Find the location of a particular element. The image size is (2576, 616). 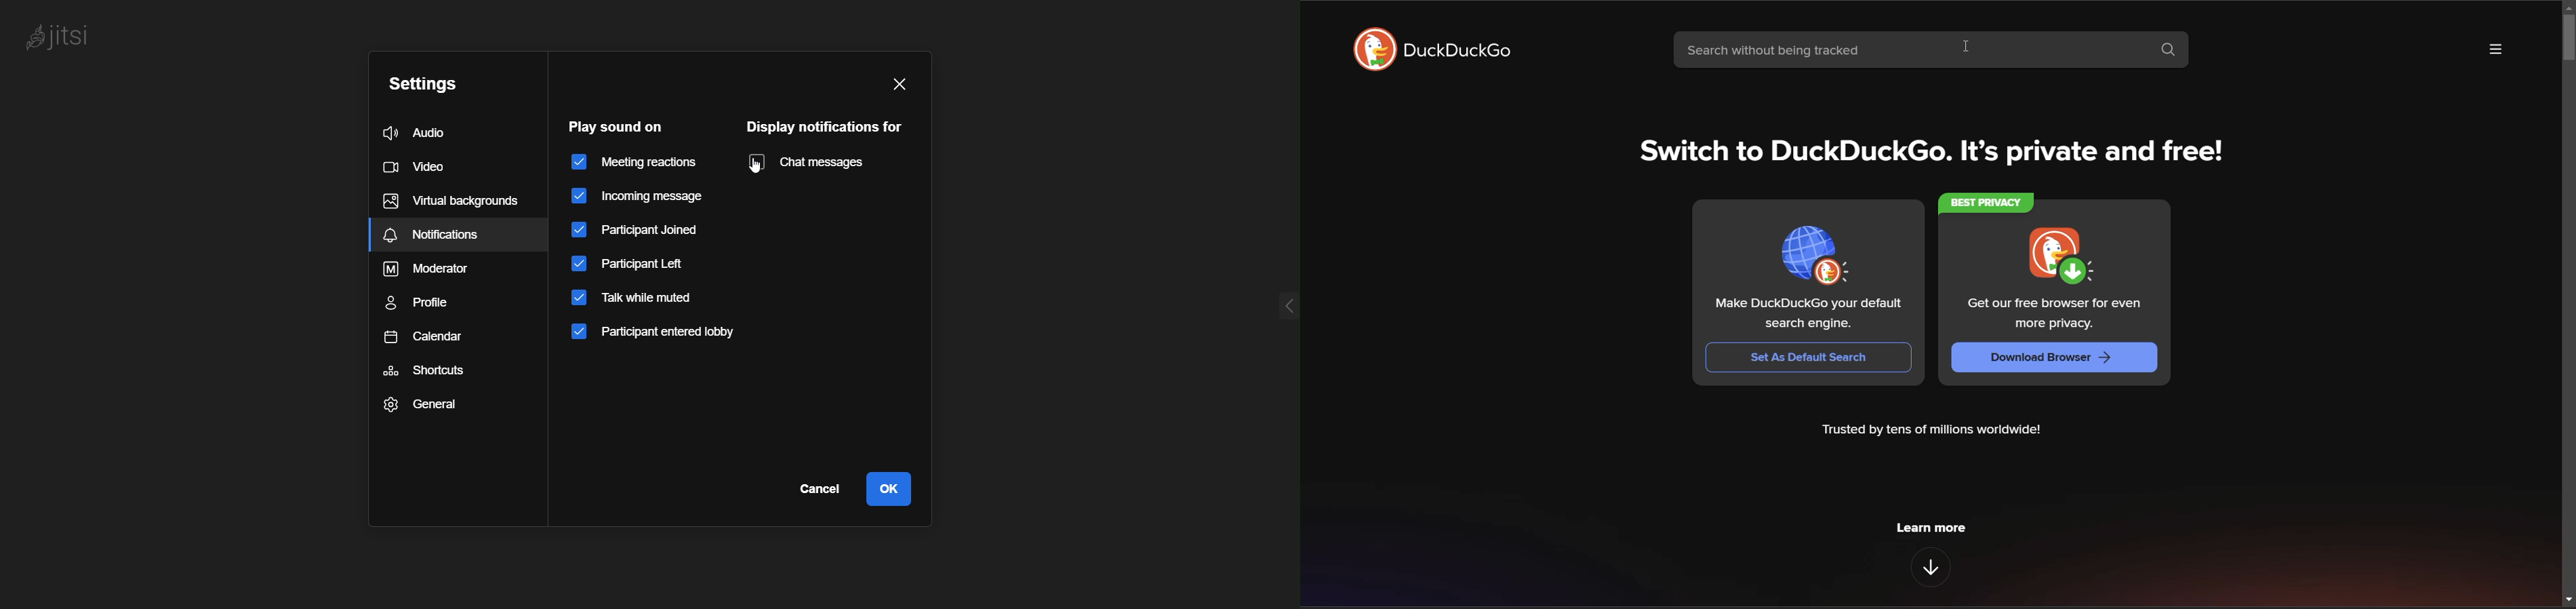

talk while muted is located at coordinates (646, 304).